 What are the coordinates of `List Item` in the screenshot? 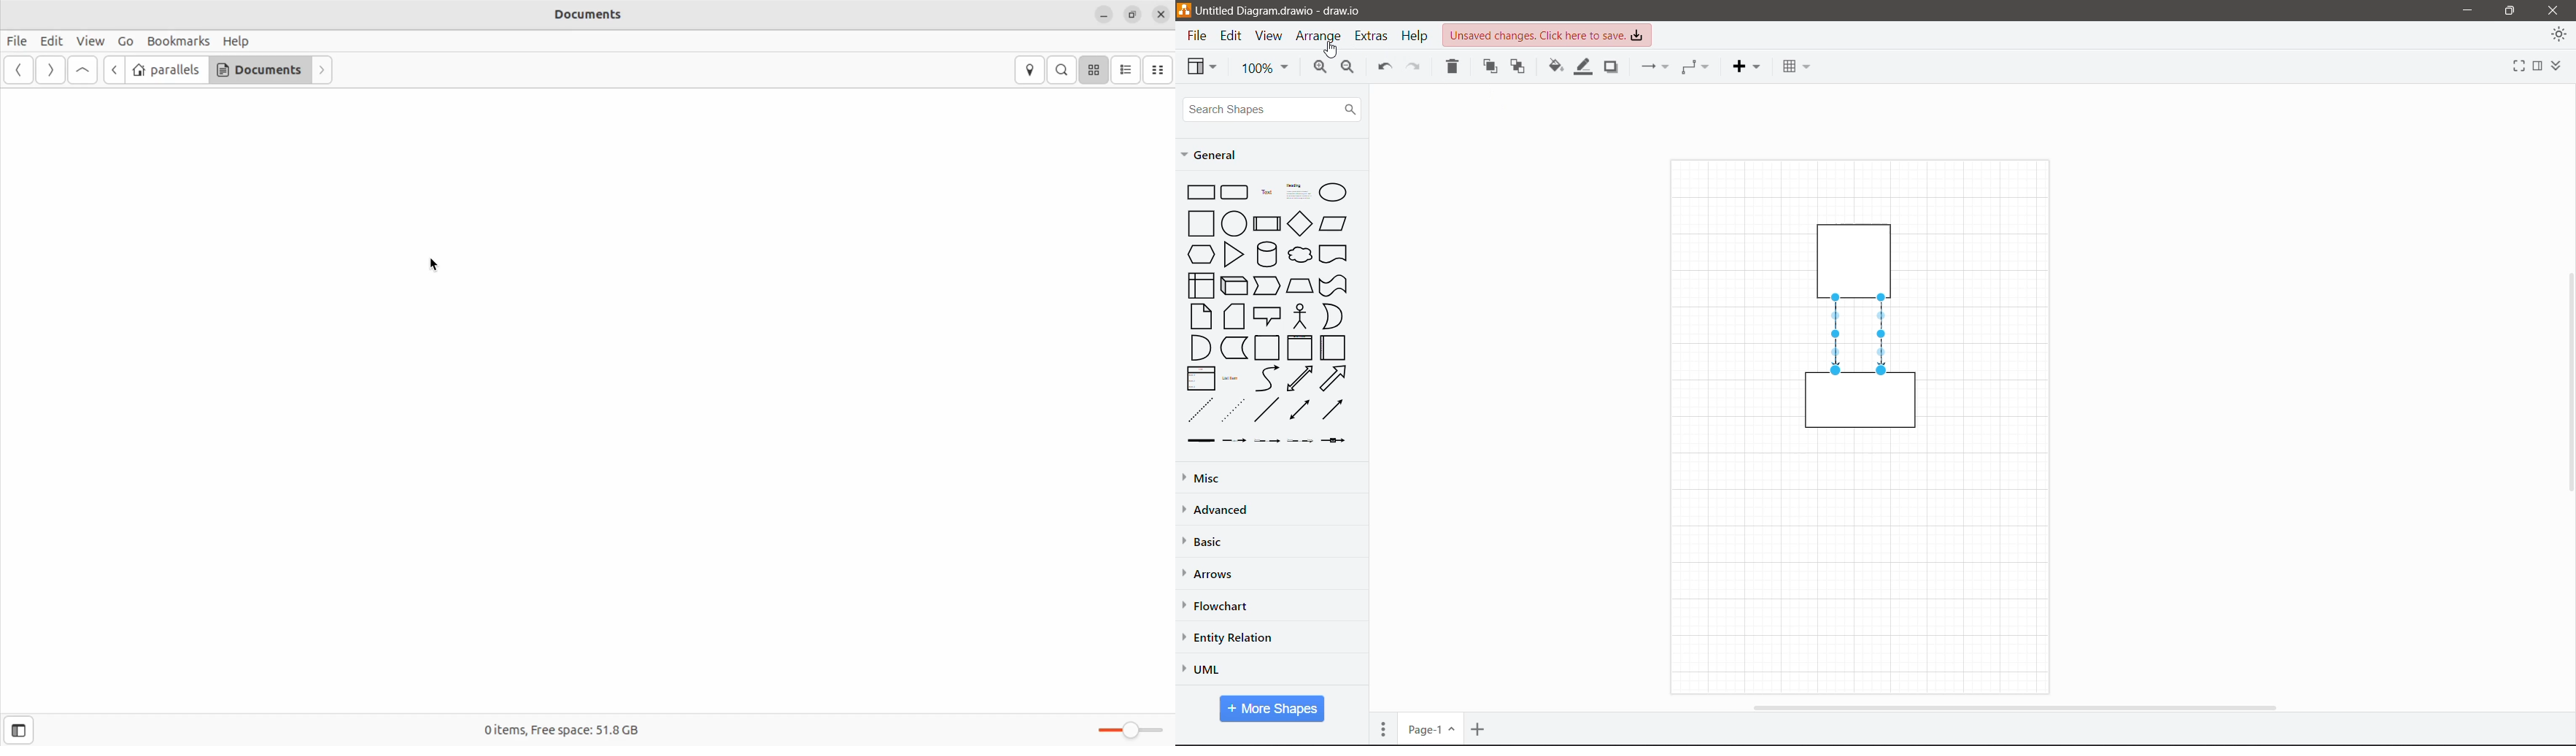 It's located at (1232, 379).